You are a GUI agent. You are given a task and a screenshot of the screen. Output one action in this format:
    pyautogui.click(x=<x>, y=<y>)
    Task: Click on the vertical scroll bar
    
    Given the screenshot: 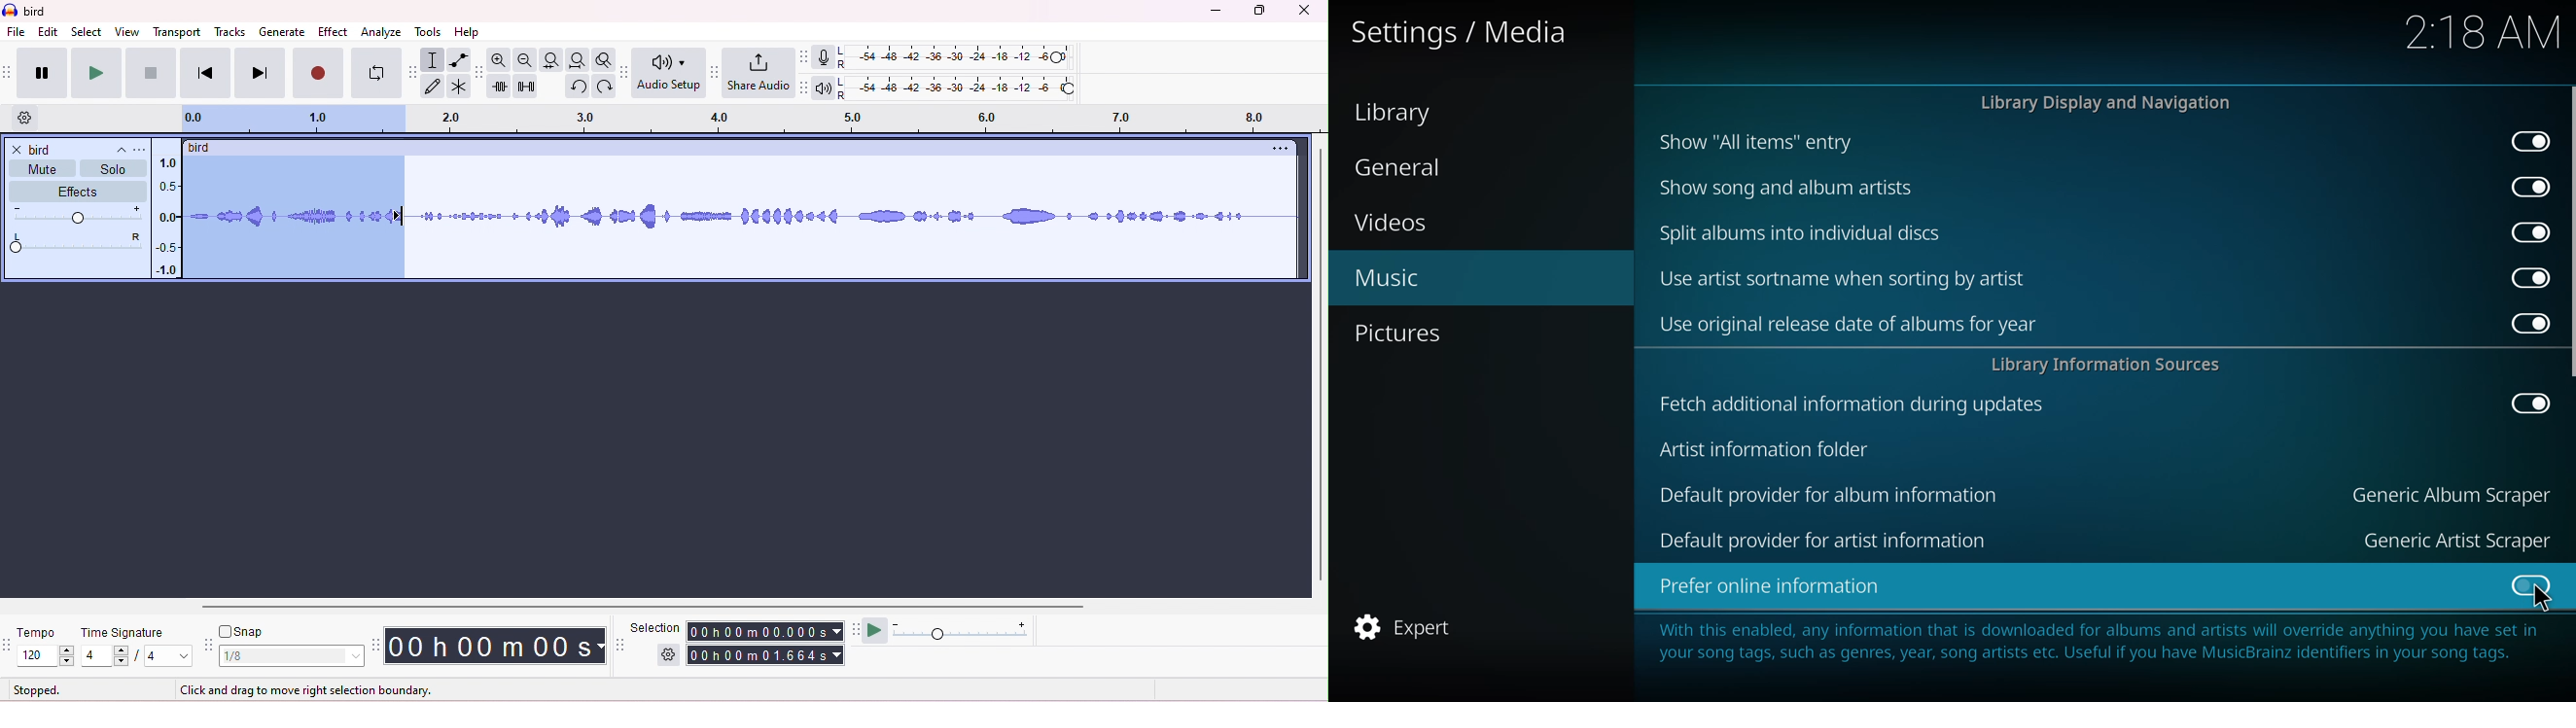 What is the action you would take?
    pyautogui.click(x=1319, y=366)
    